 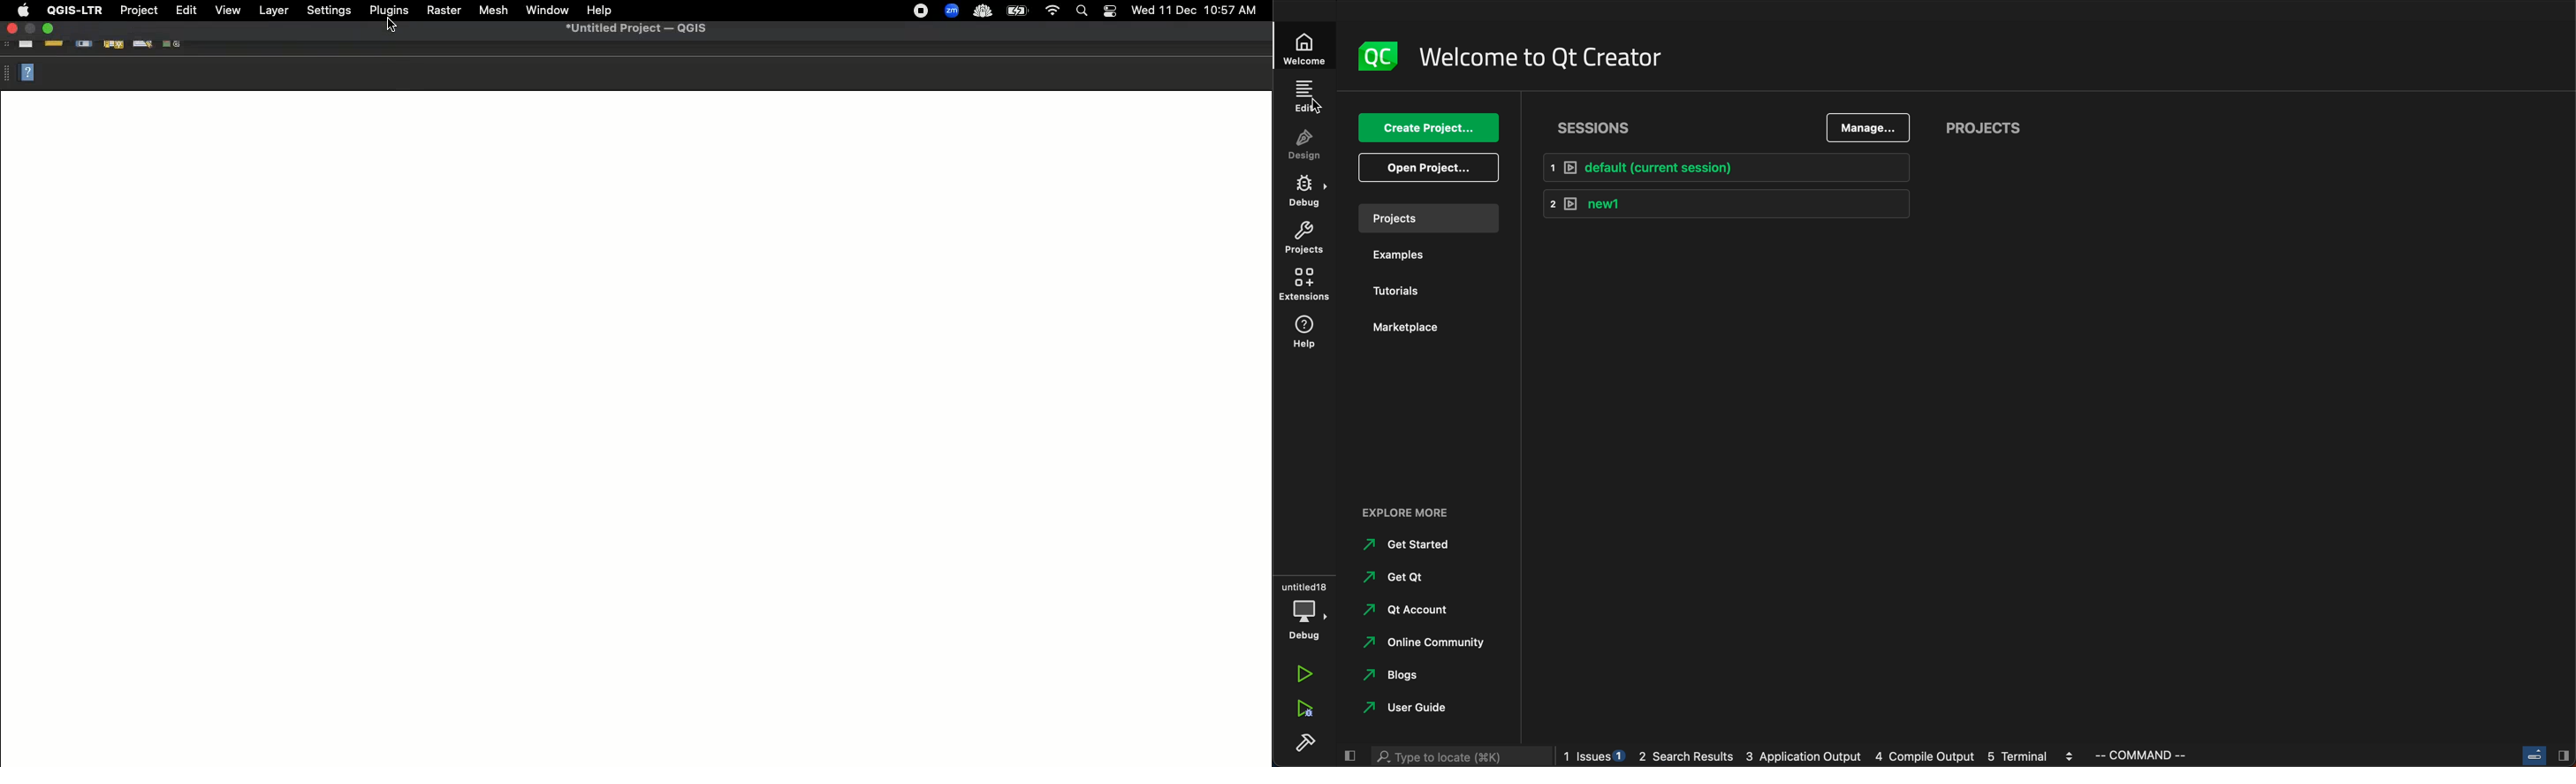 What do you see at coordinates (1929, 757) in the screenshot?
I see `compile output` at bounding box center [1929, 757].